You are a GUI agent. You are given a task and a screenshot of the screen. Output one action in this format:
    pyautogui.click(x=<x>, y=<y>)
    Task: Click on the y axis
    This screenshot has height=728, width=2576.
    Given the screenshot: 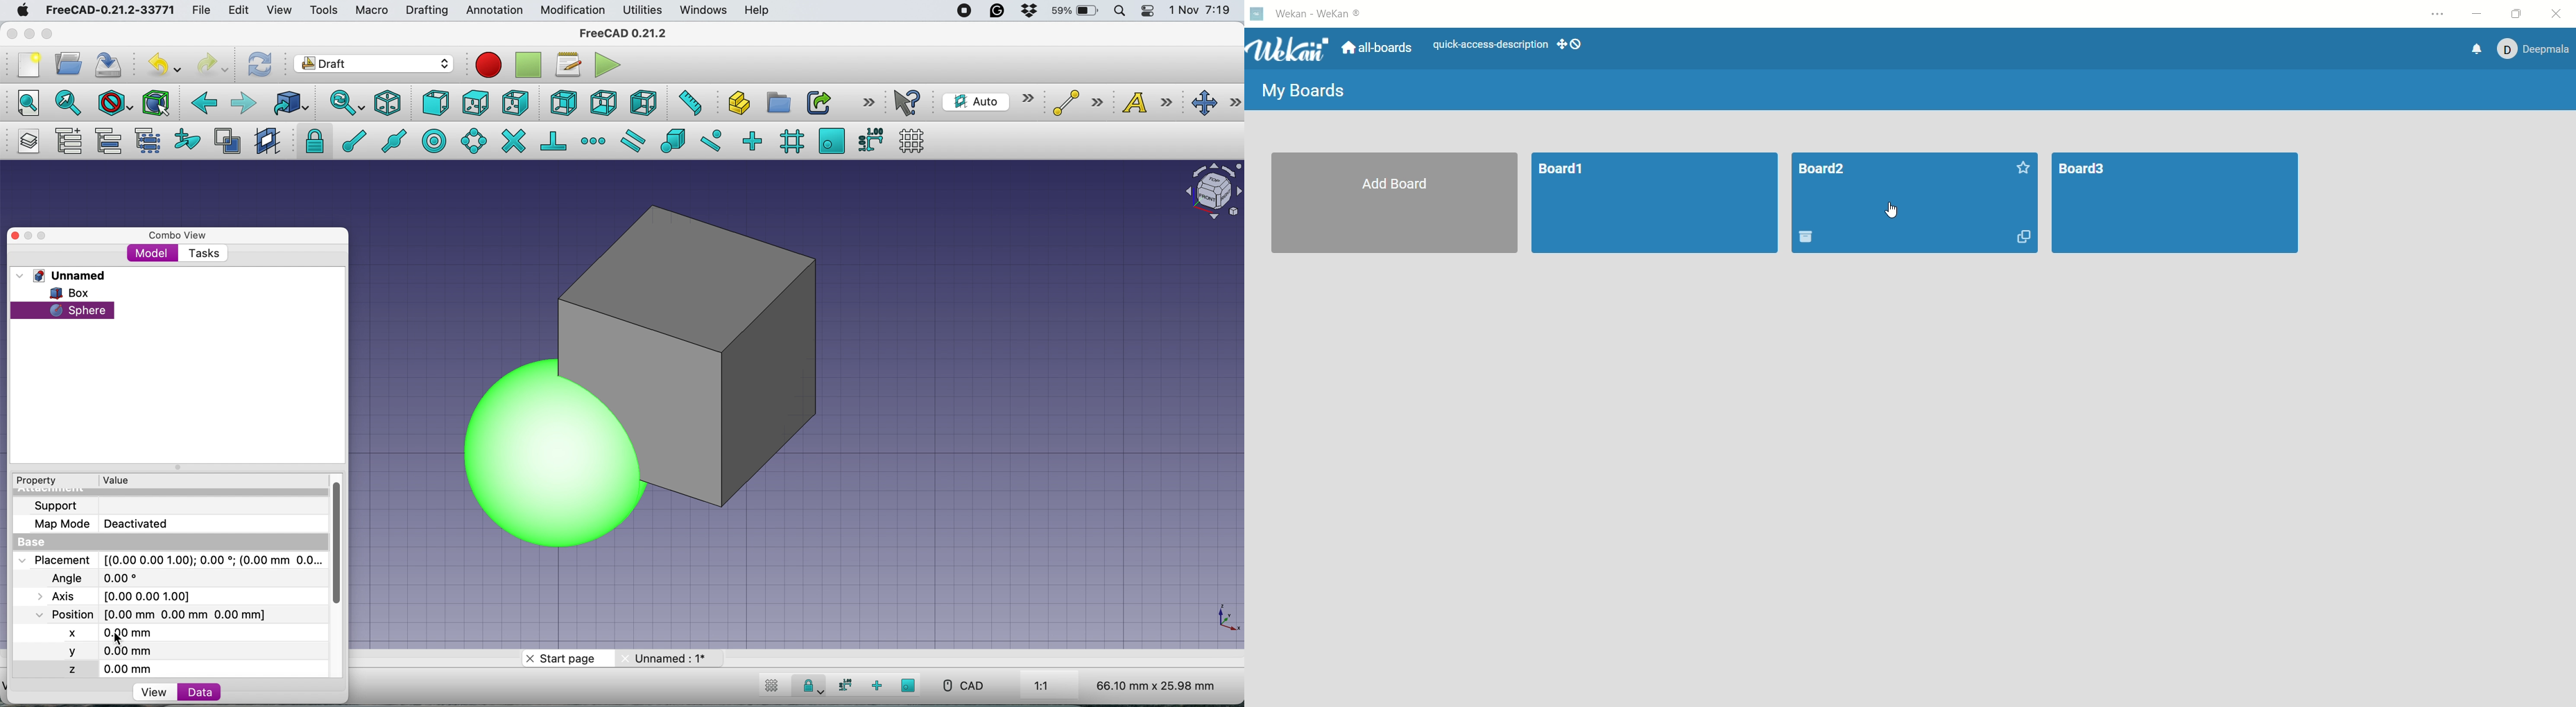 What is the action you would take?
    pyautogui.click(x=112, y=652)
    